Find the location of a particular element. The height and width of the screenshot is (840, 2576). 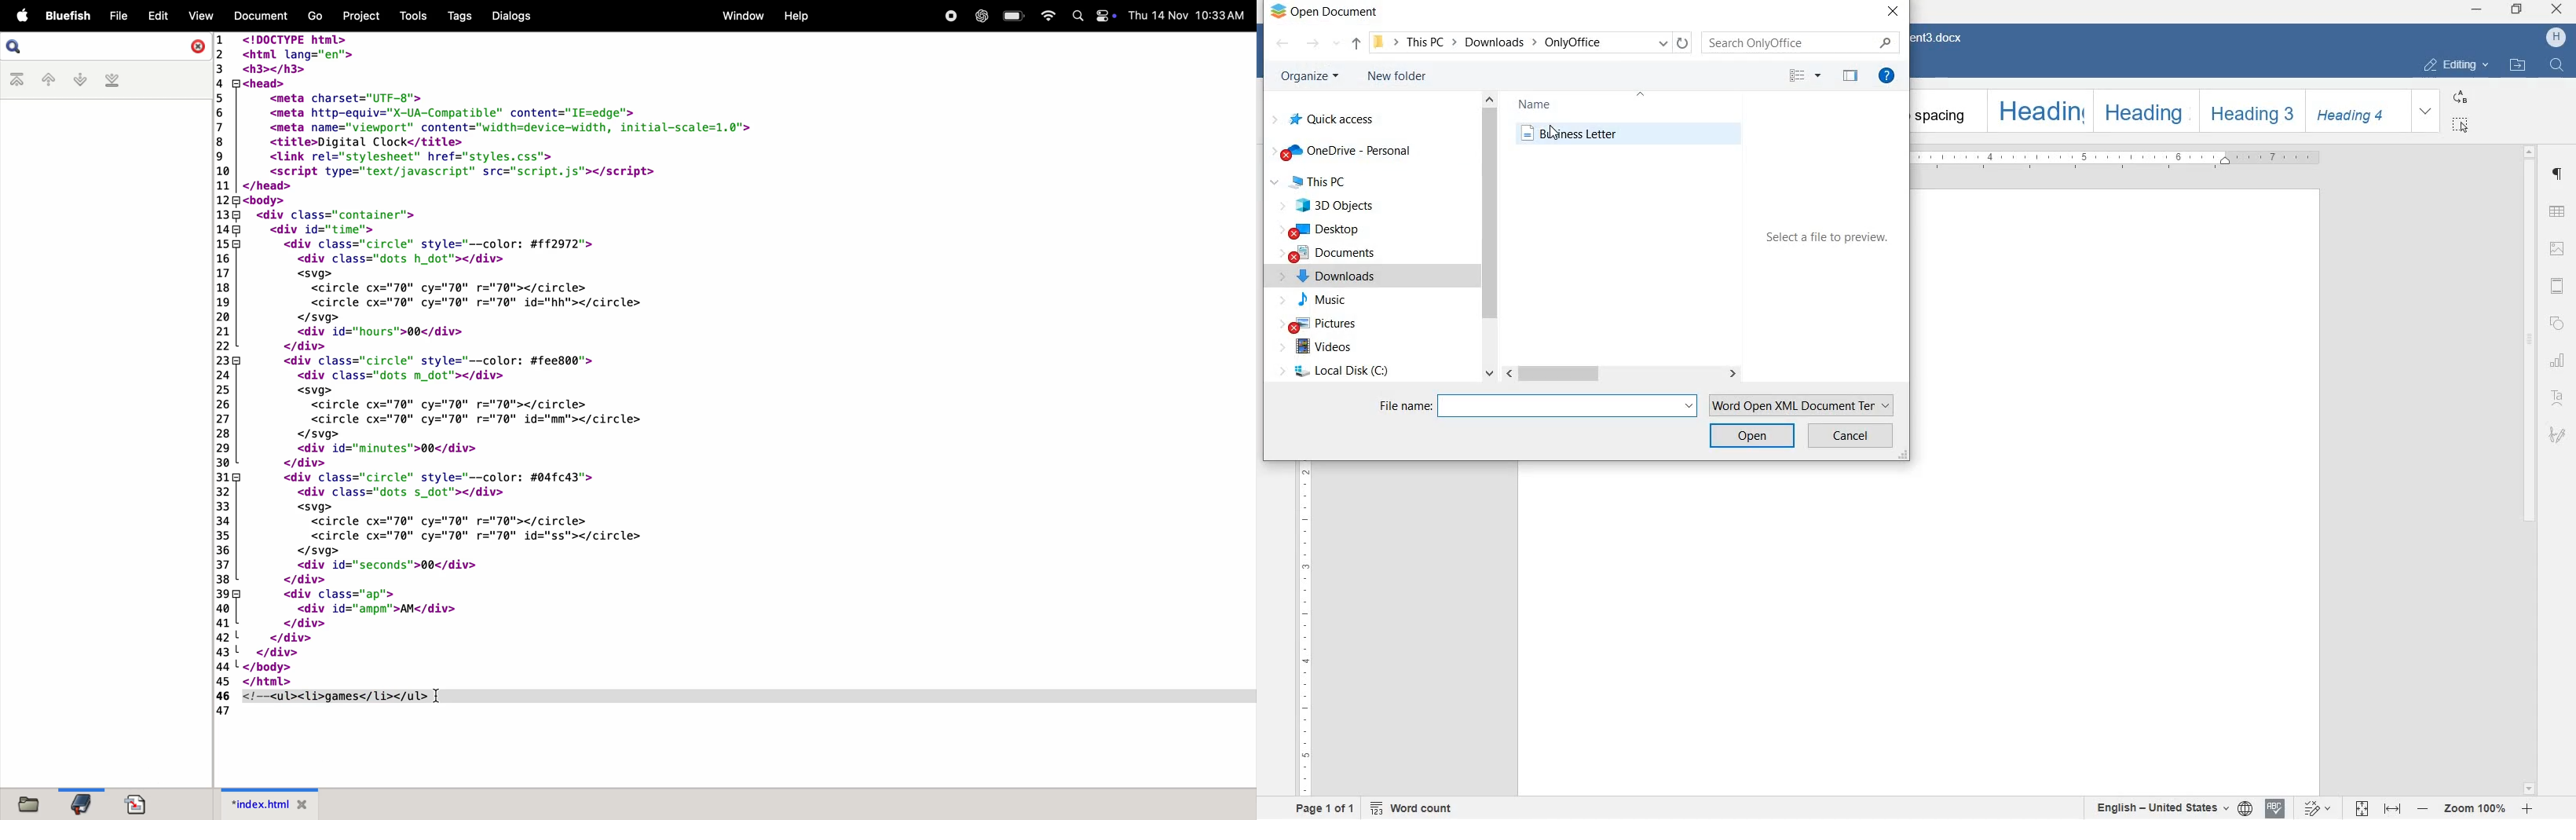

heading 3 is located at coordinates (2249, 110).